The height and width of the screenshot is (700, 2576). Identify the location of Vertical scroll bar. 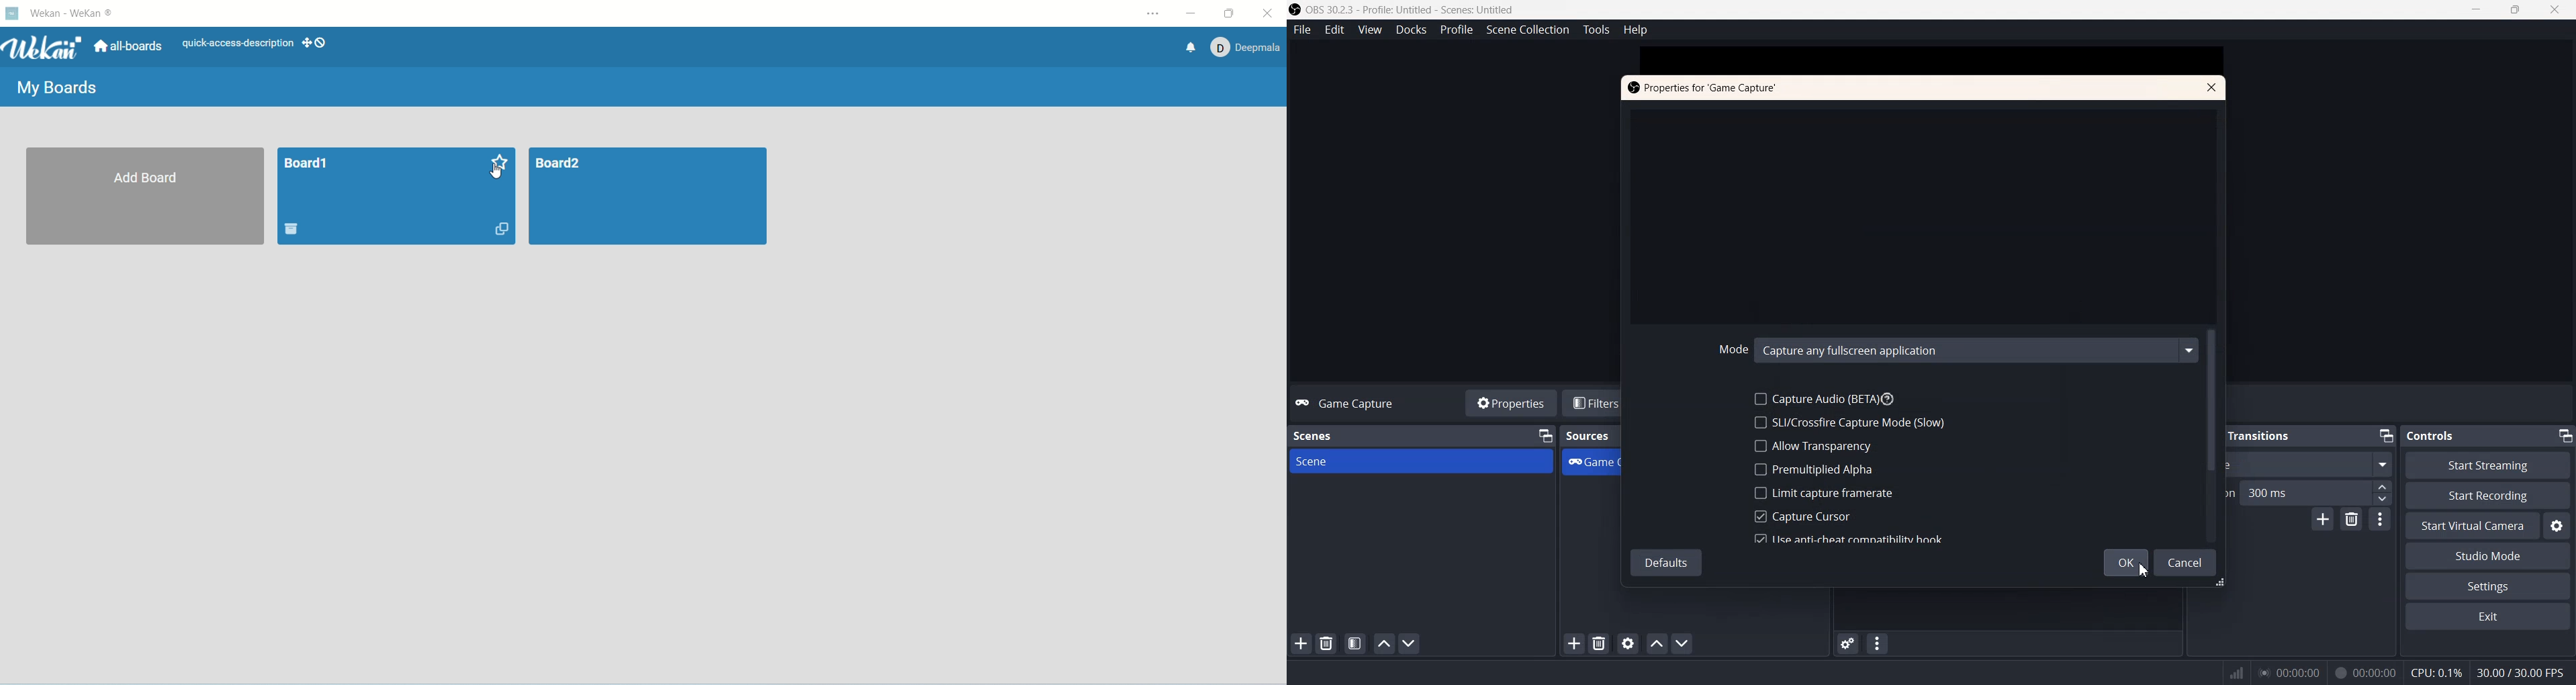
(2215, 437).